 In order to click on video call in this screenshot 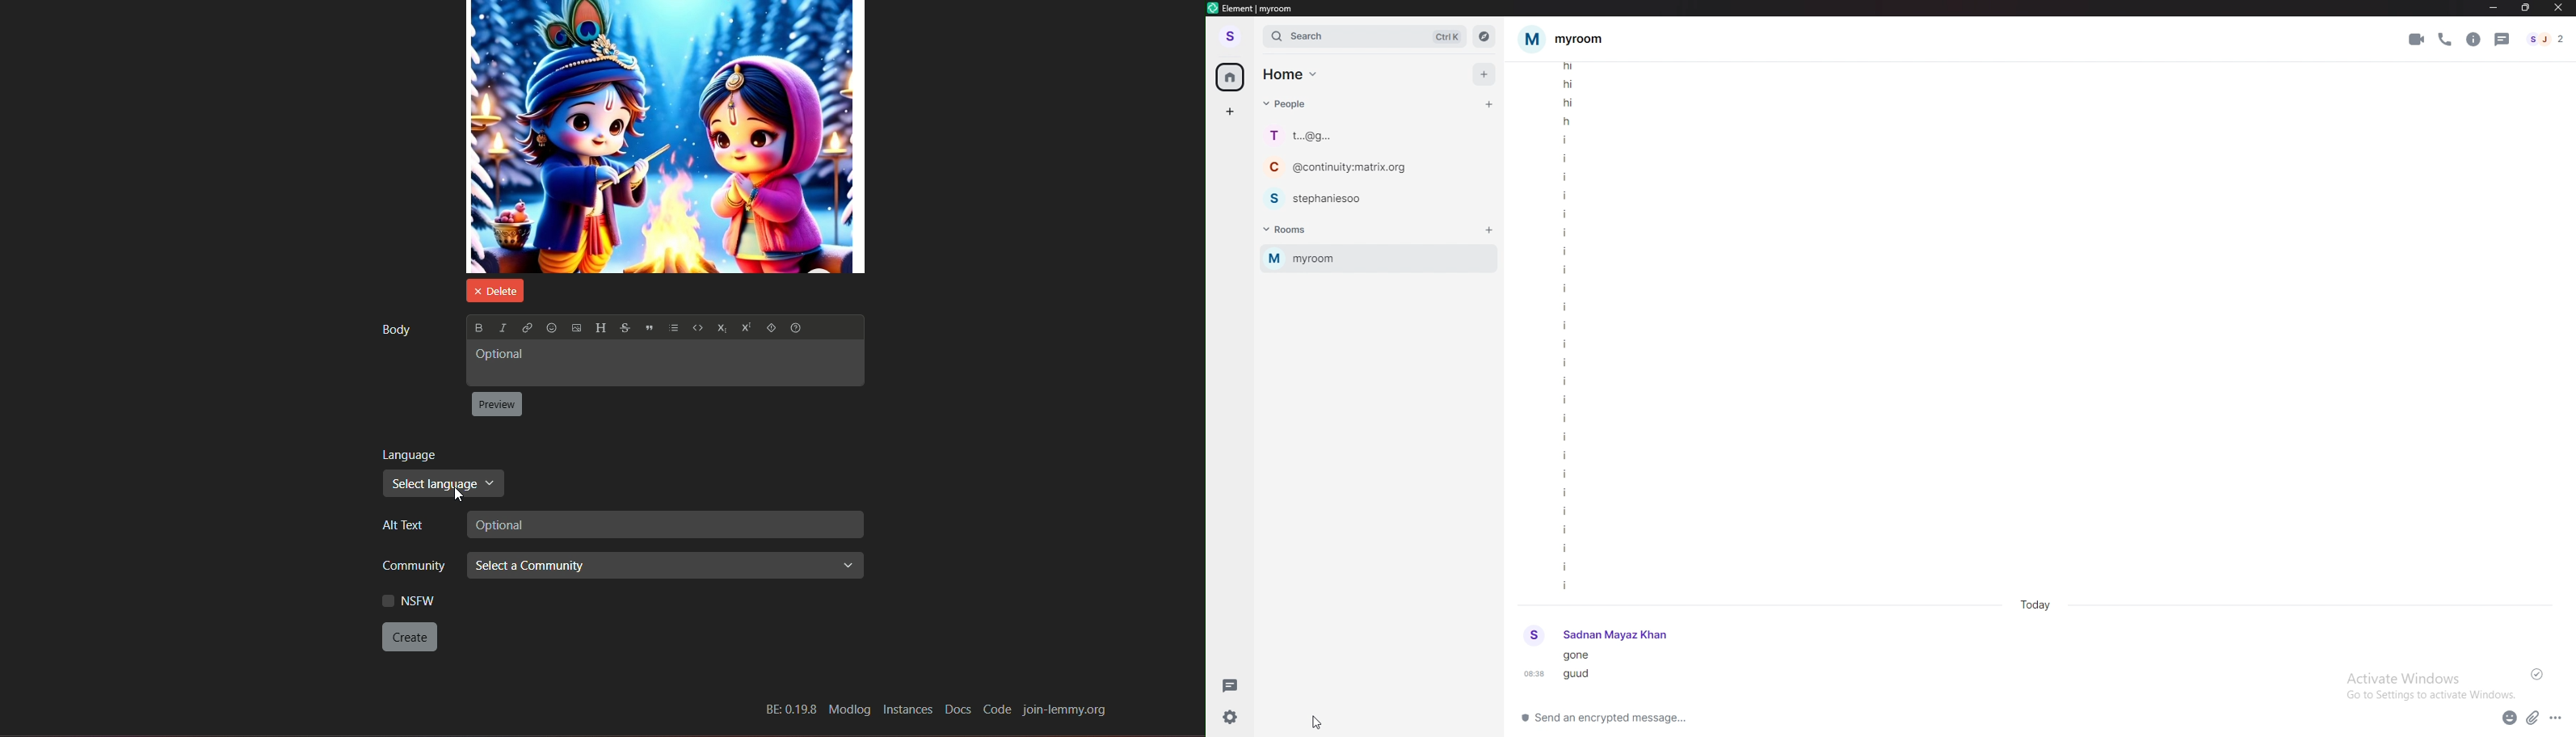, I will do `click(2417, 39)`.